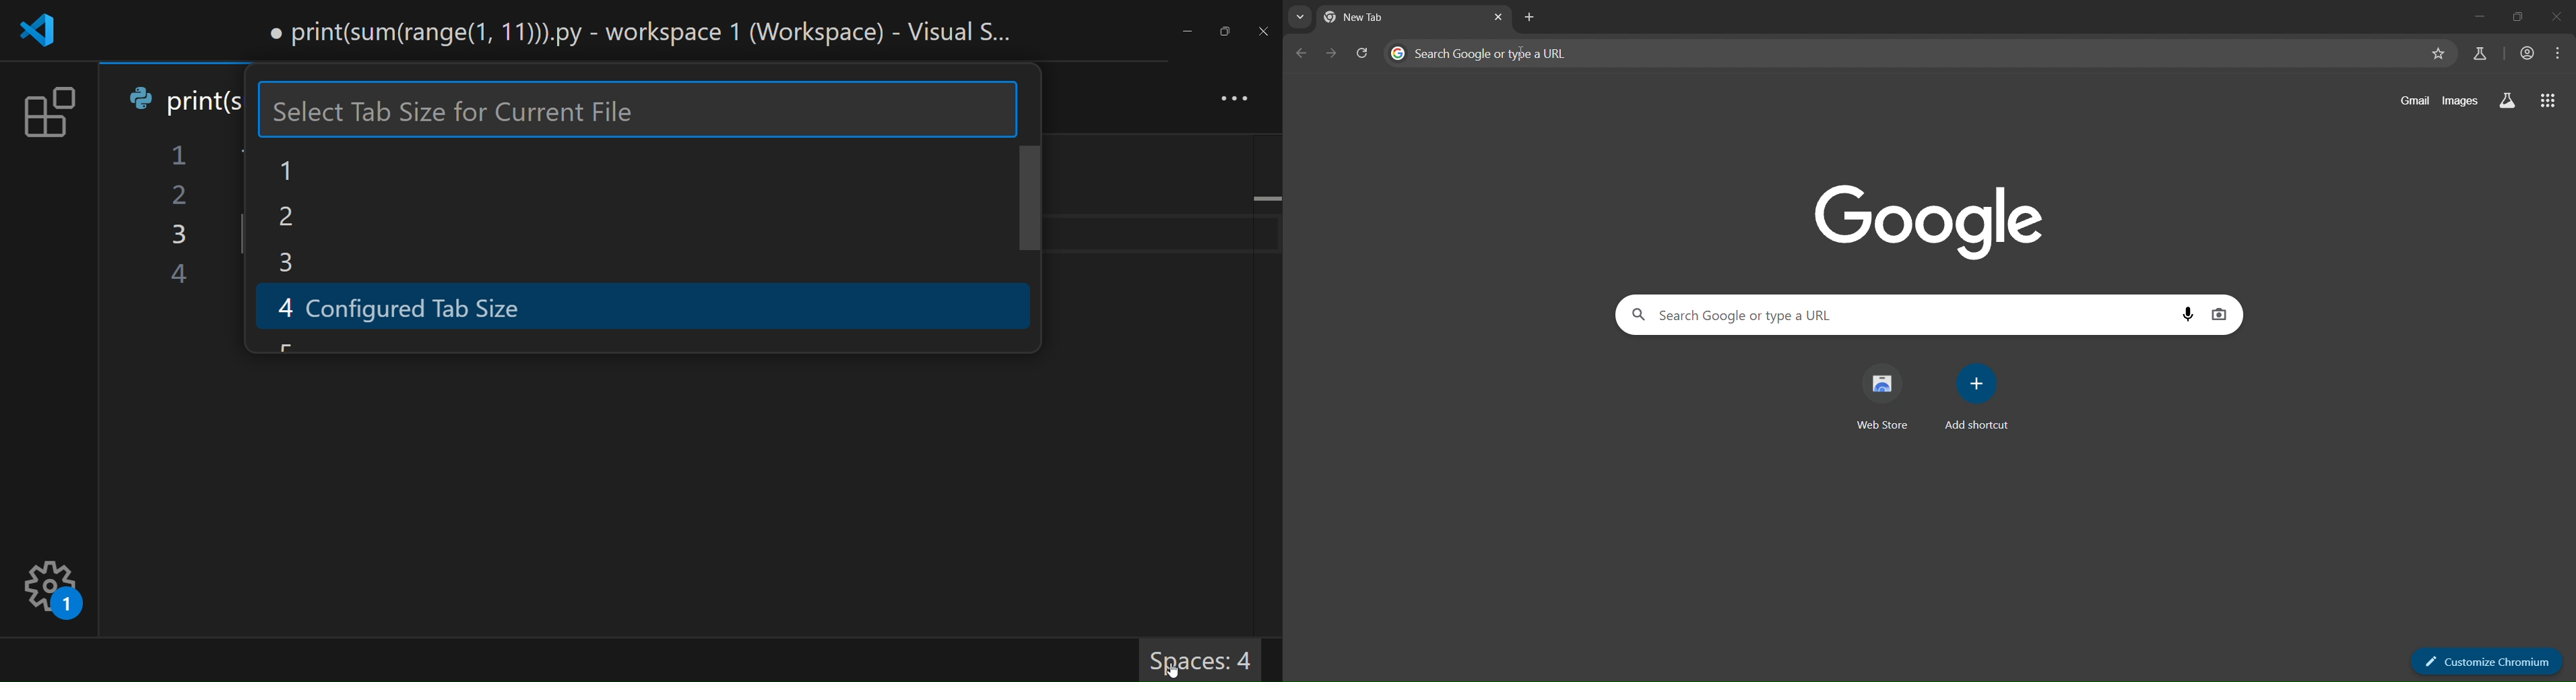  I want to click on maximize, so click(2513, 18).